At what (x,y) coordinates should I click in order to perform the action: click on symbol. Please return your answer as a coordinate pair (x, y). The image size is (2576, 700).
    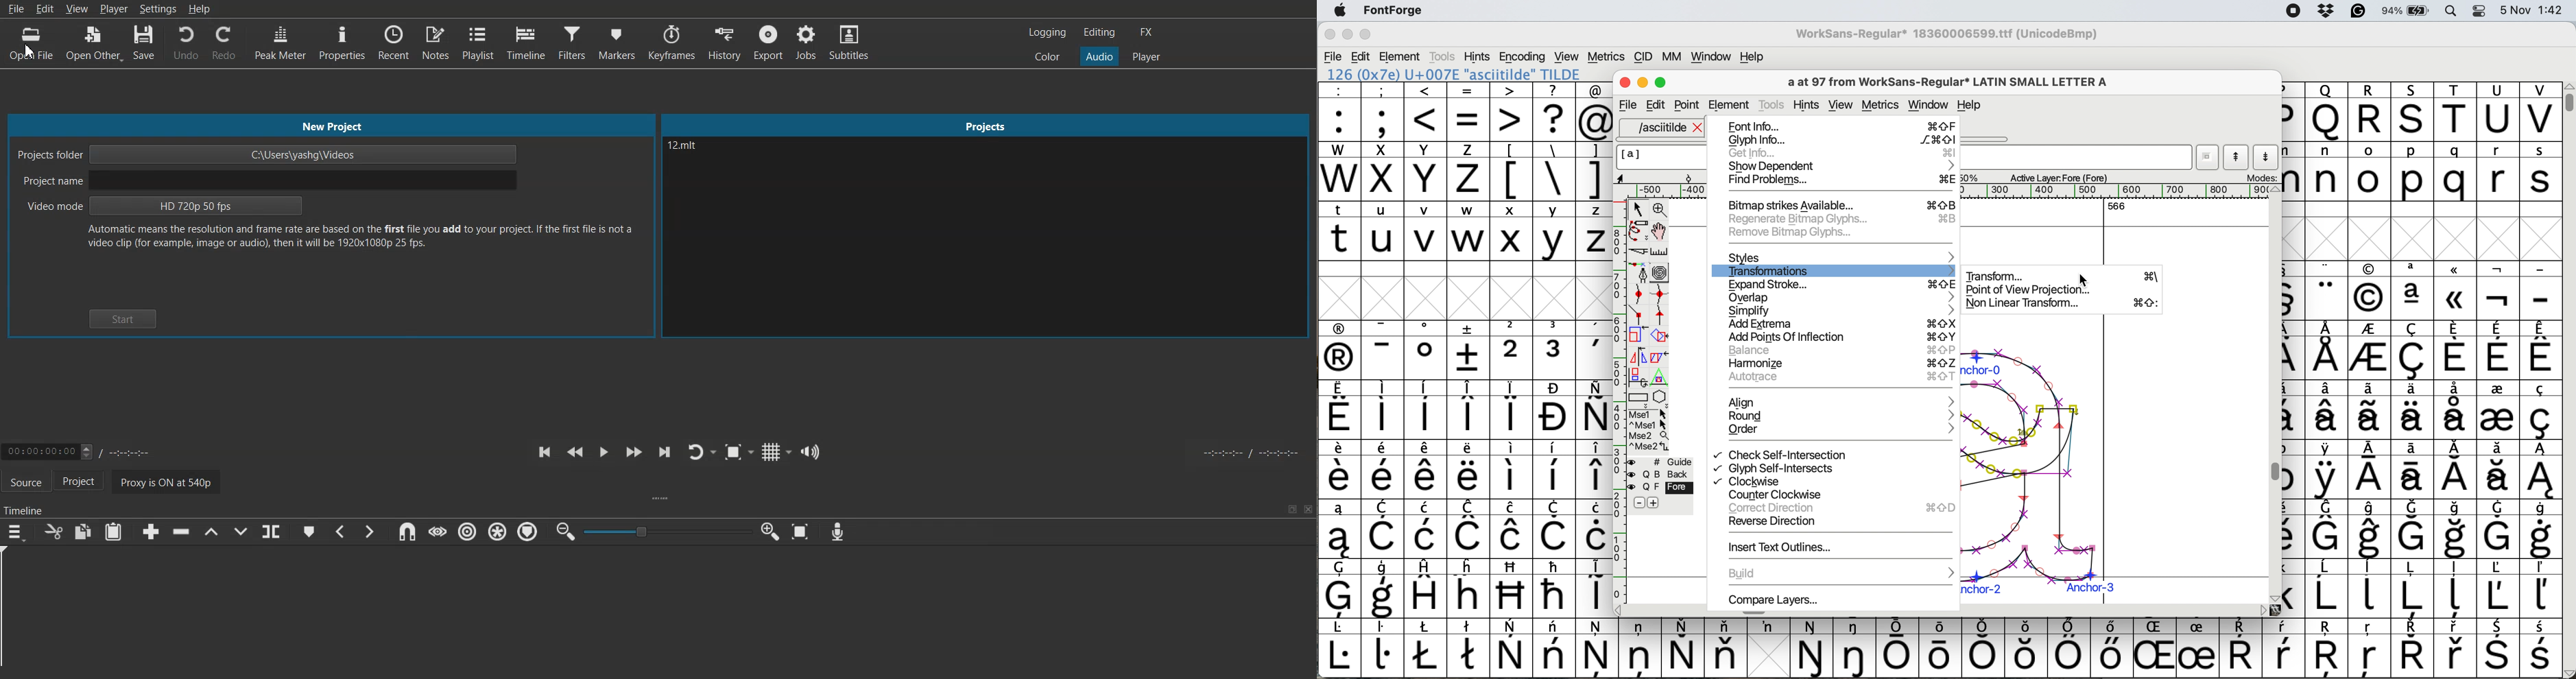
    Looking at the image, I should click on (1511, 529).